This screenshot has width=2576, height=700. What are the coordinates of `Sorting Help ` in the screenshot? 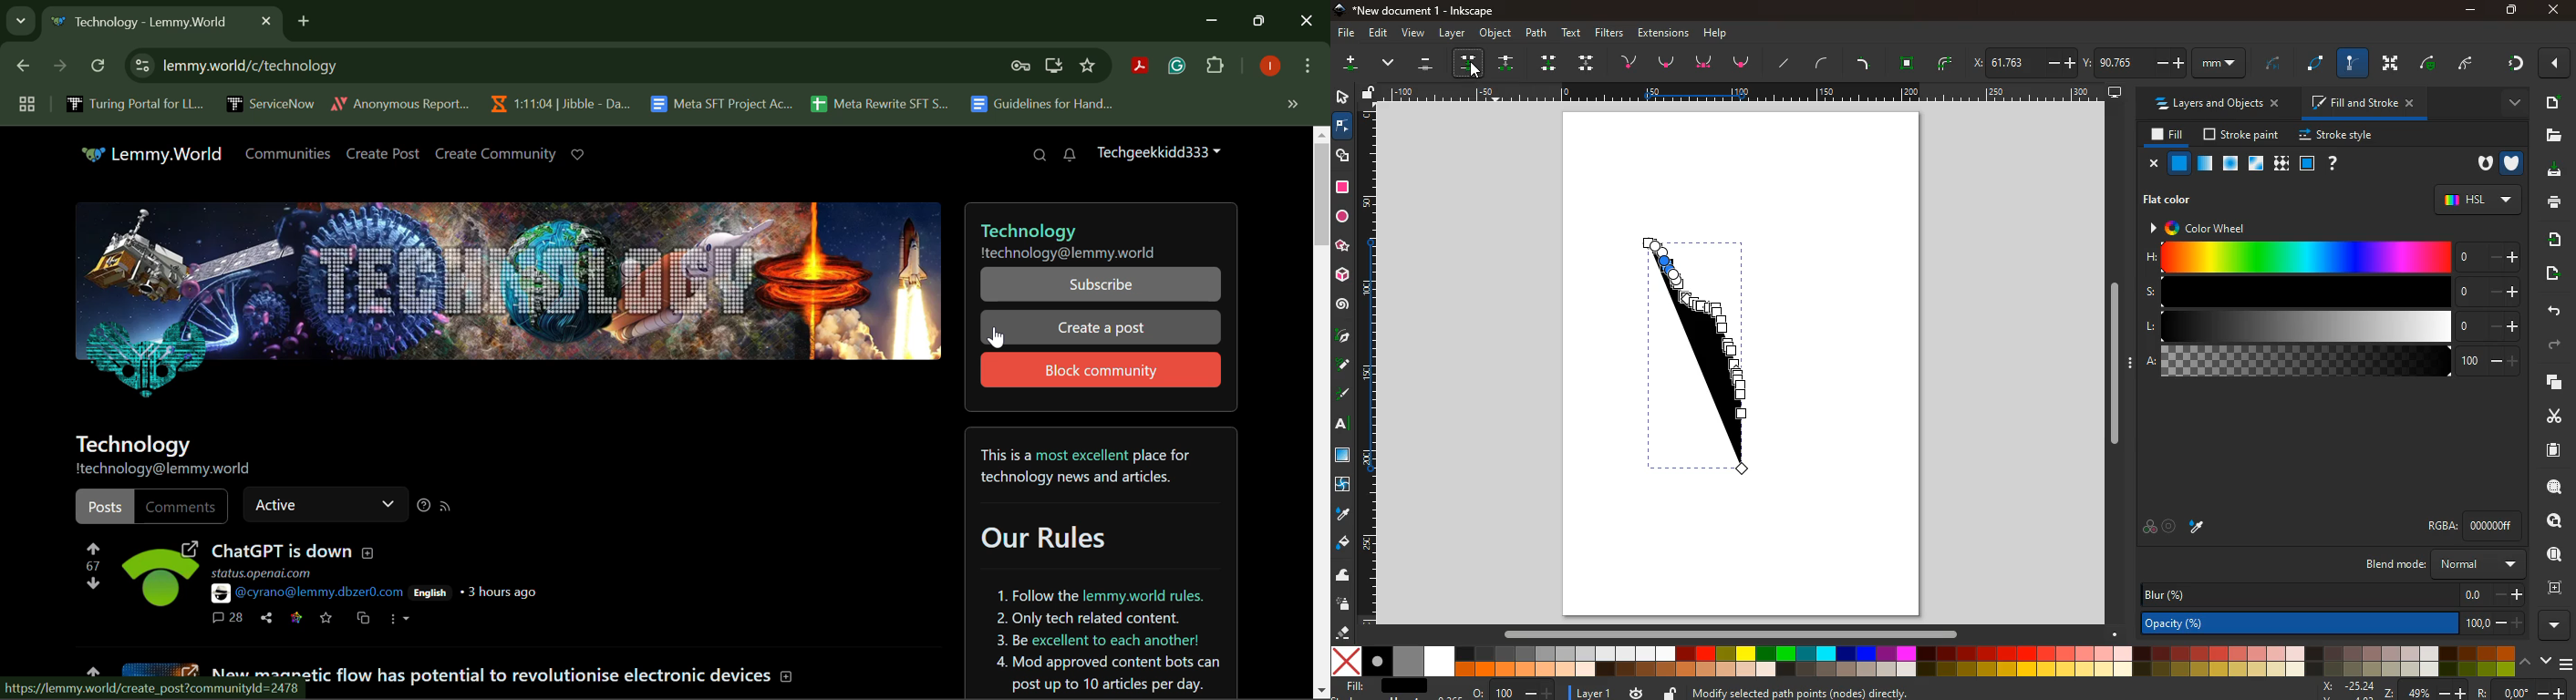 It's located at (423, 505).